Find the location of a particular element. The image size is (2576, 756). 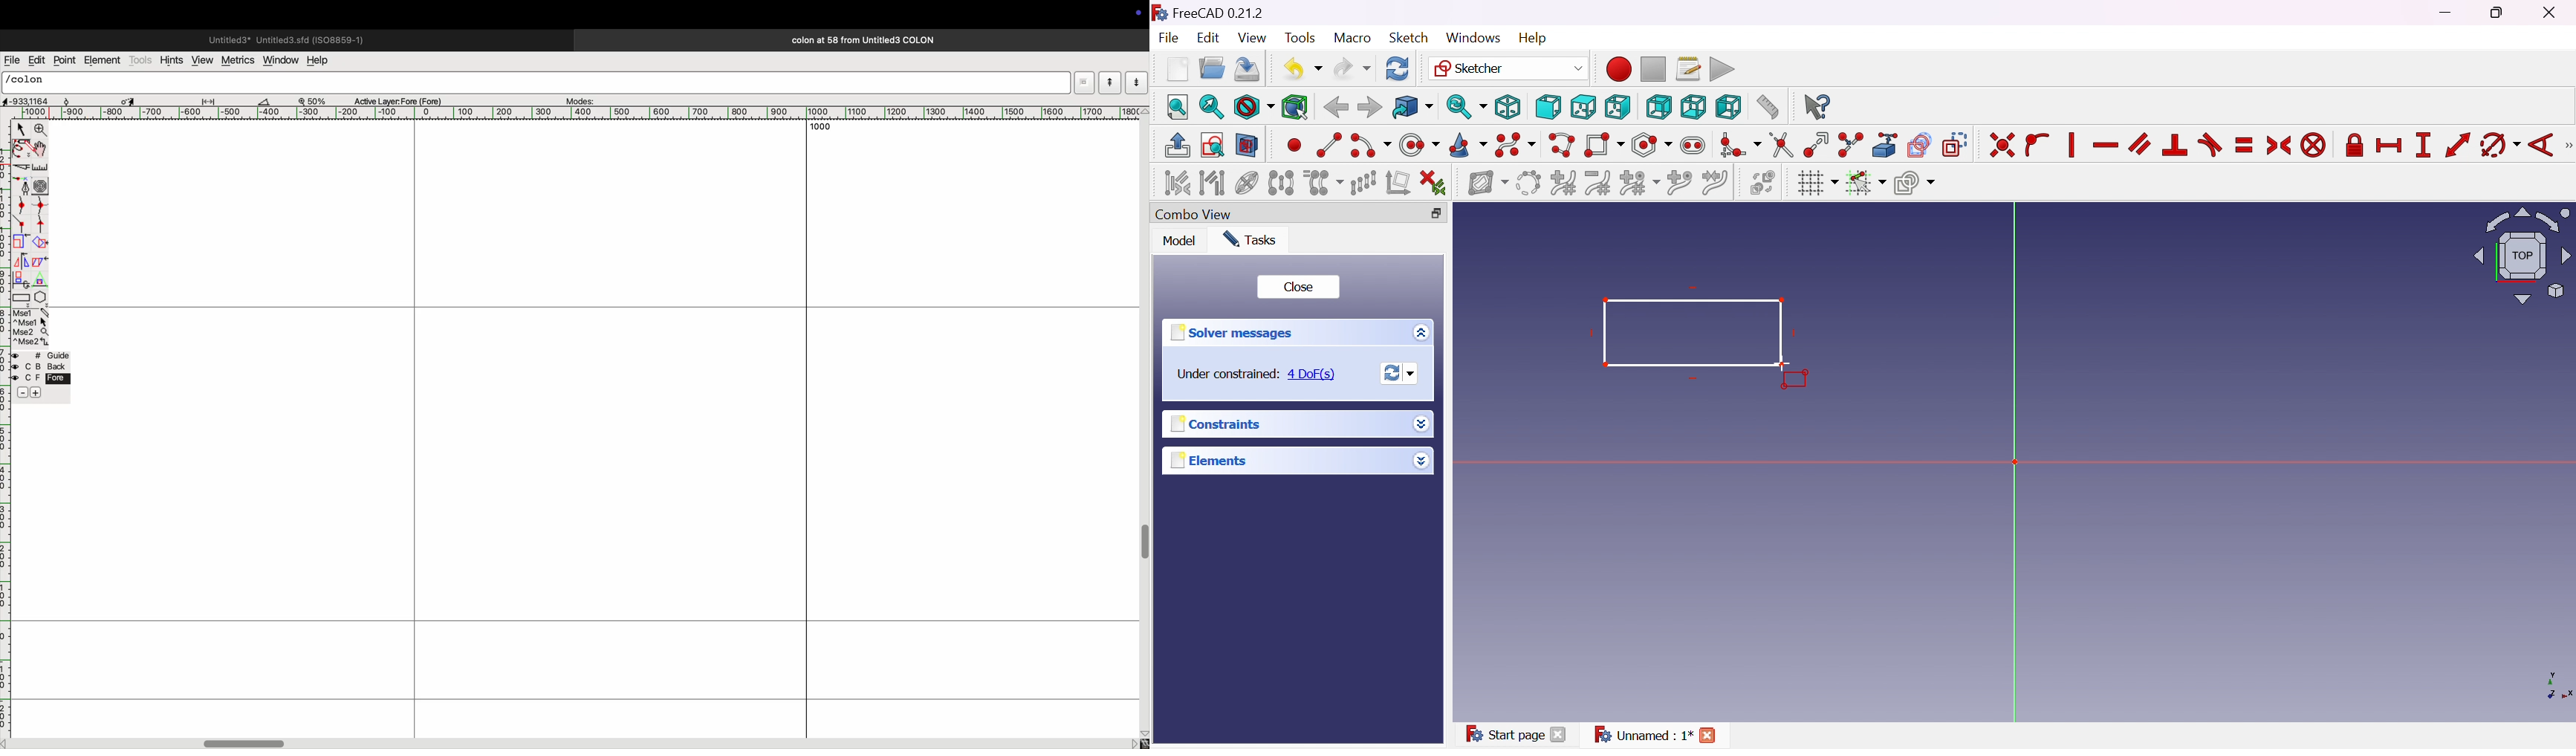

Help is located at coordinates (1534, 38).